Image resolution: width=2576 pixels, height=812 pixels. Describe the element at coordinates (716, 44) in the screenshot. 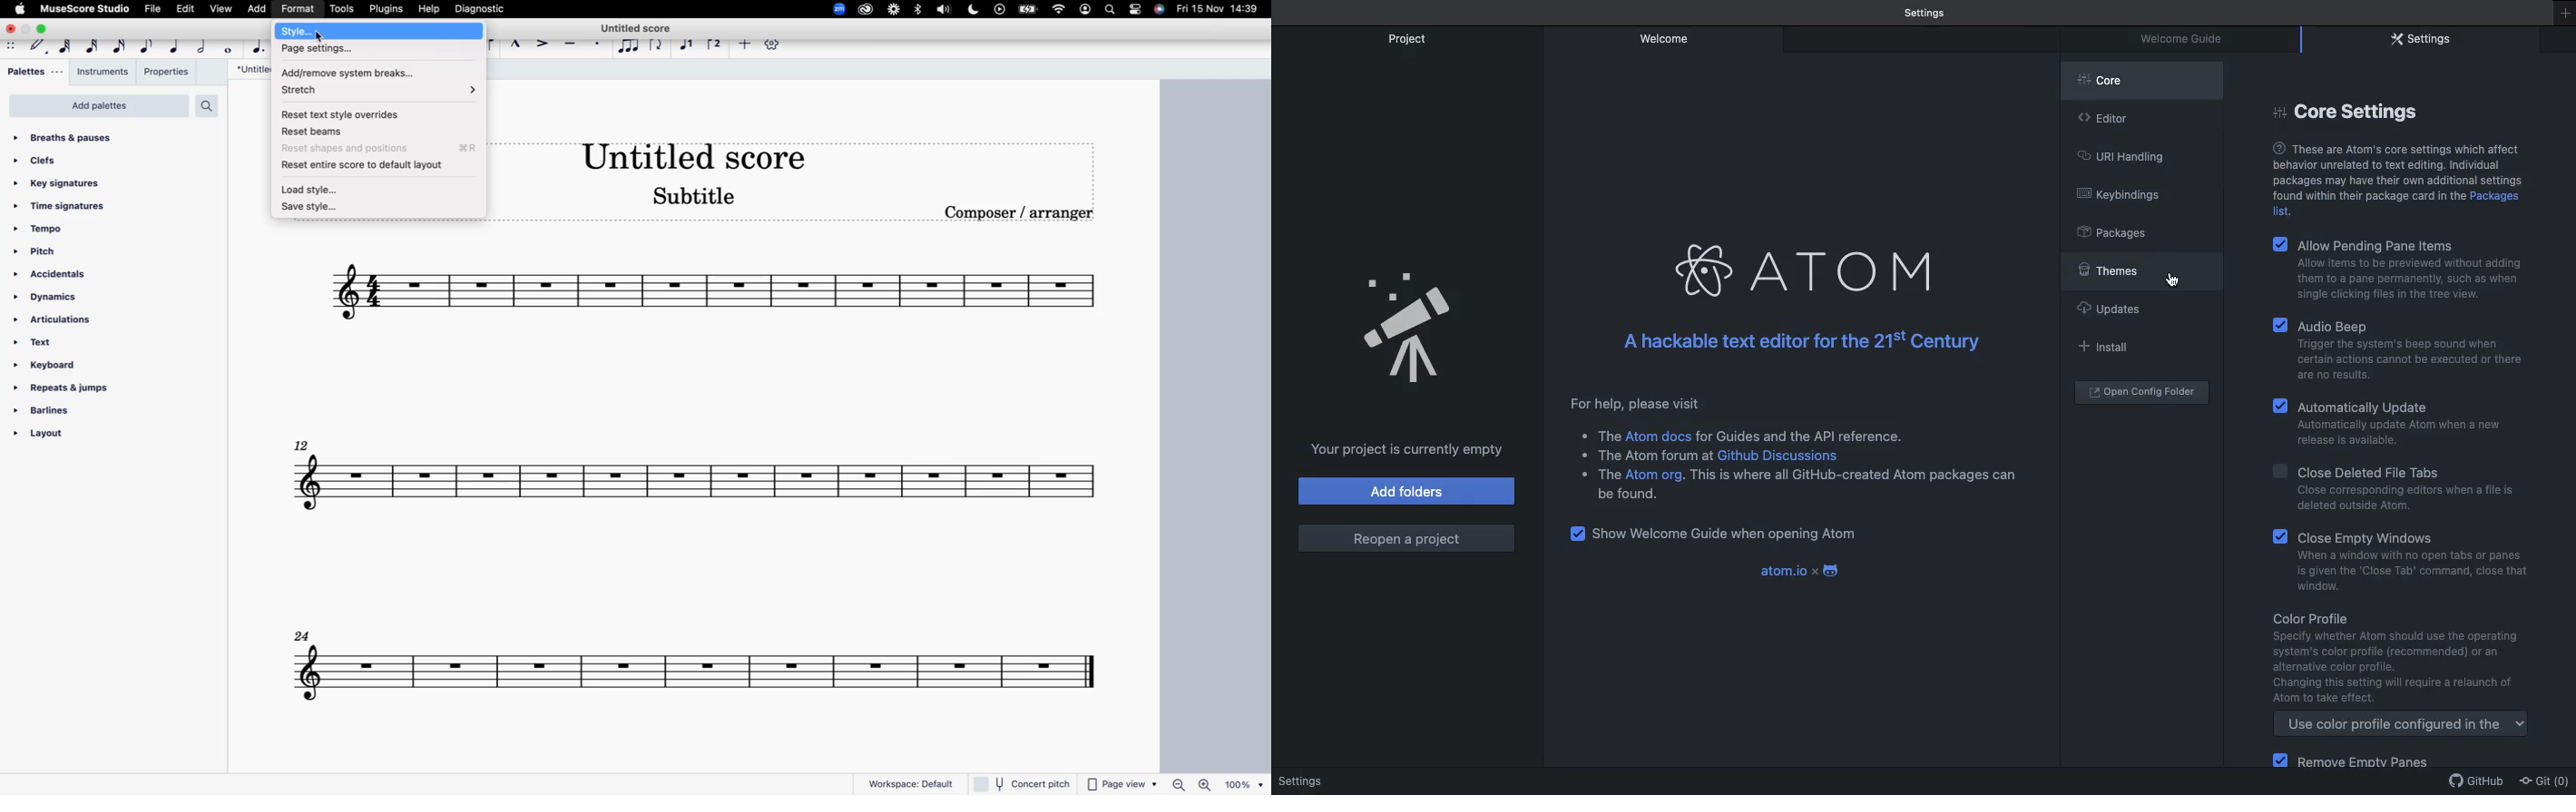

I see `voice 2` at that location.